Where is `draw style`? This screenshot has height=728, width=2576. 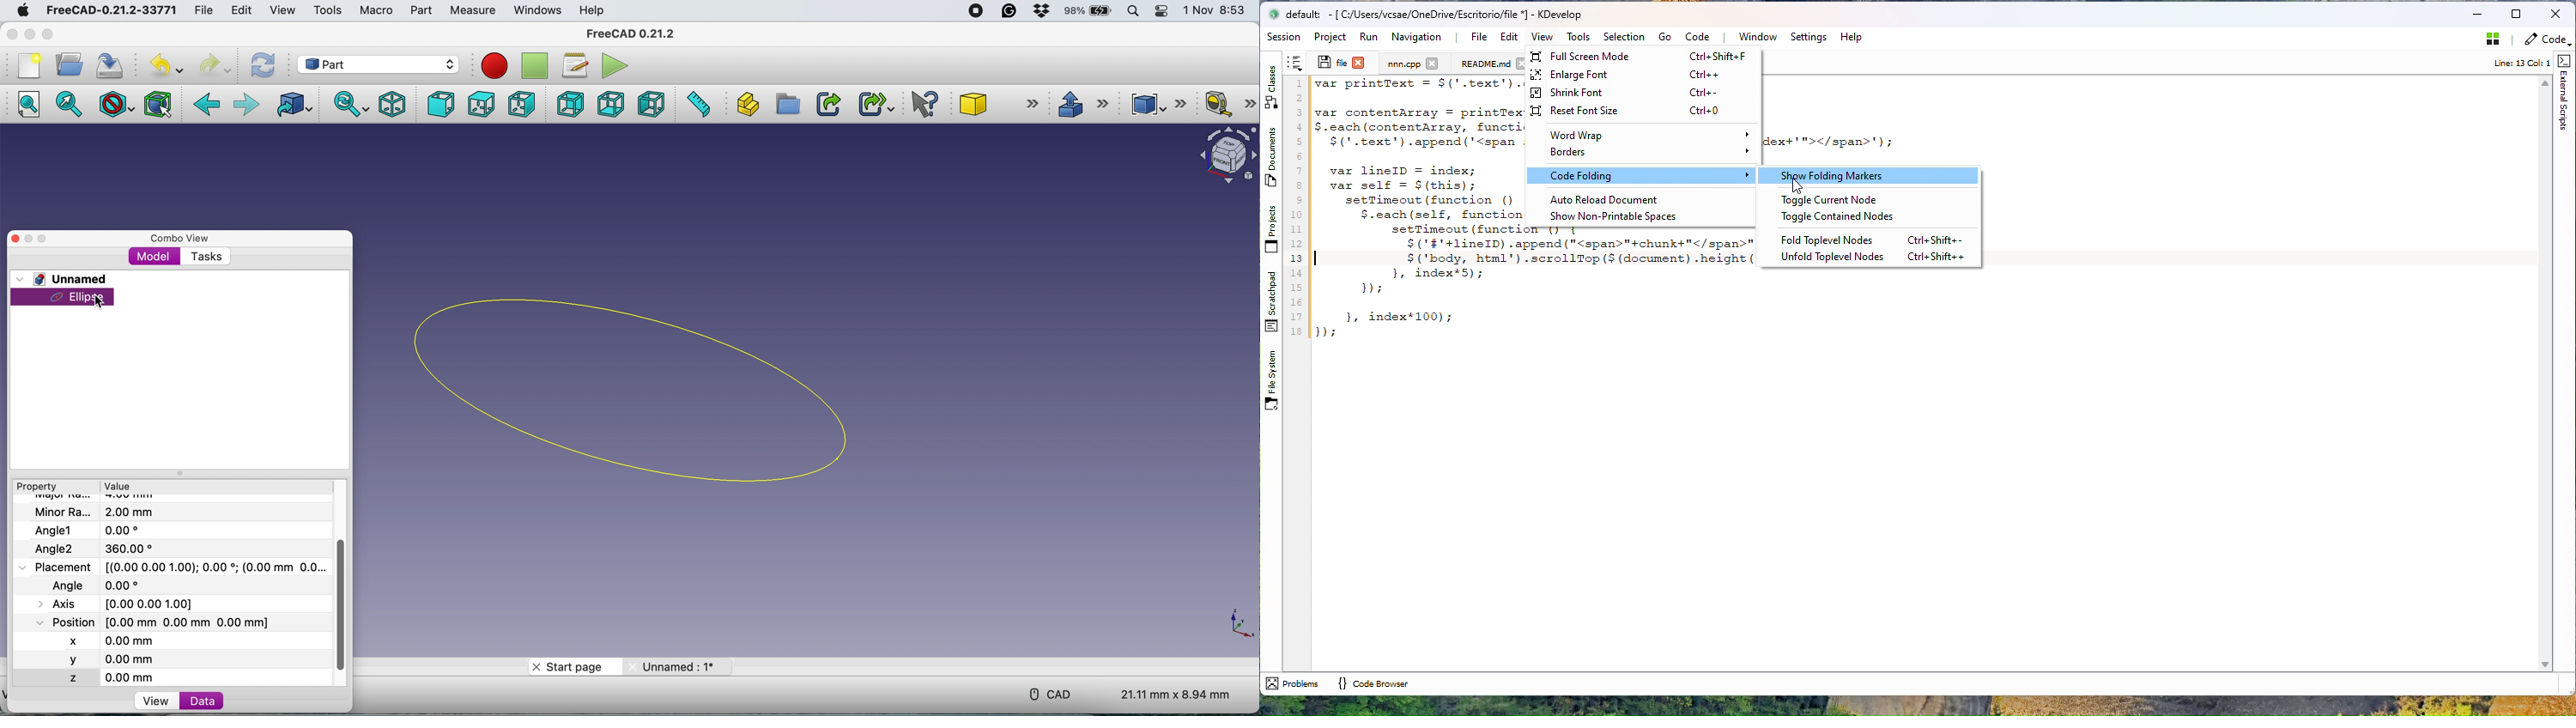 draw style is located at coordinates (114, 104).